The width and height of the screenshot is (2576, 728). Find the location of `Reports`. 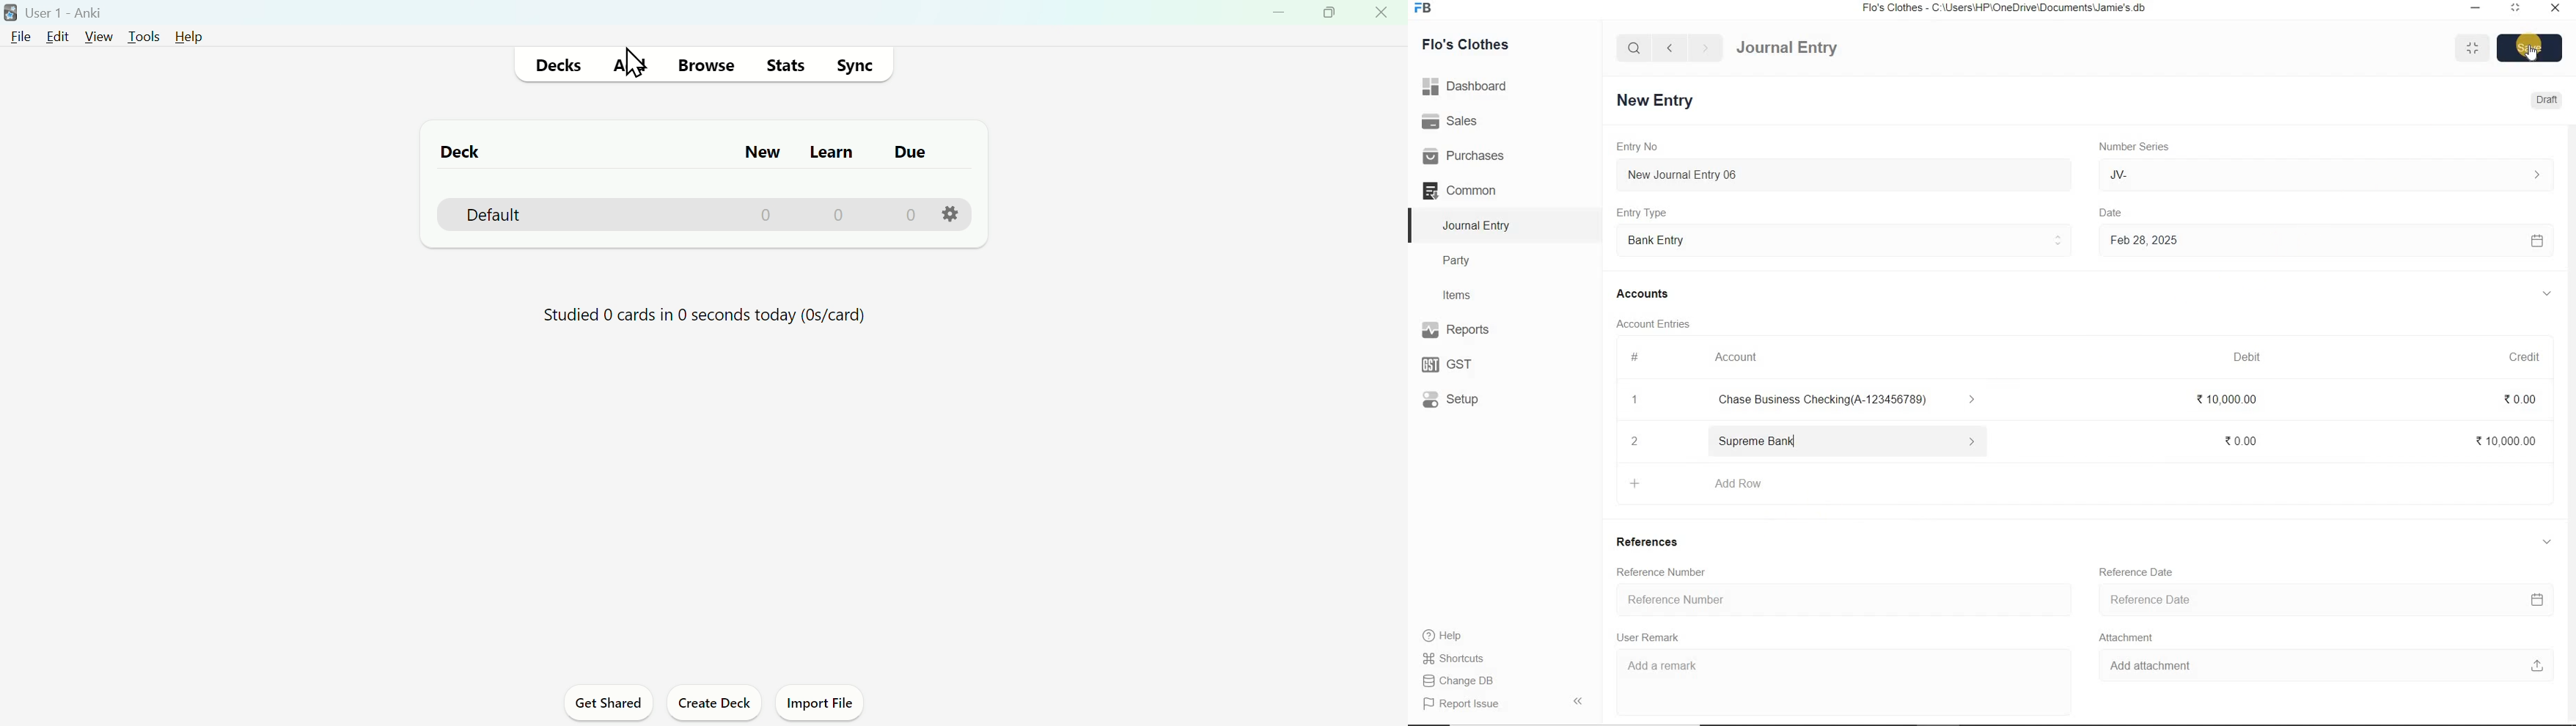

Reports is located at coordinates (1477, 331).